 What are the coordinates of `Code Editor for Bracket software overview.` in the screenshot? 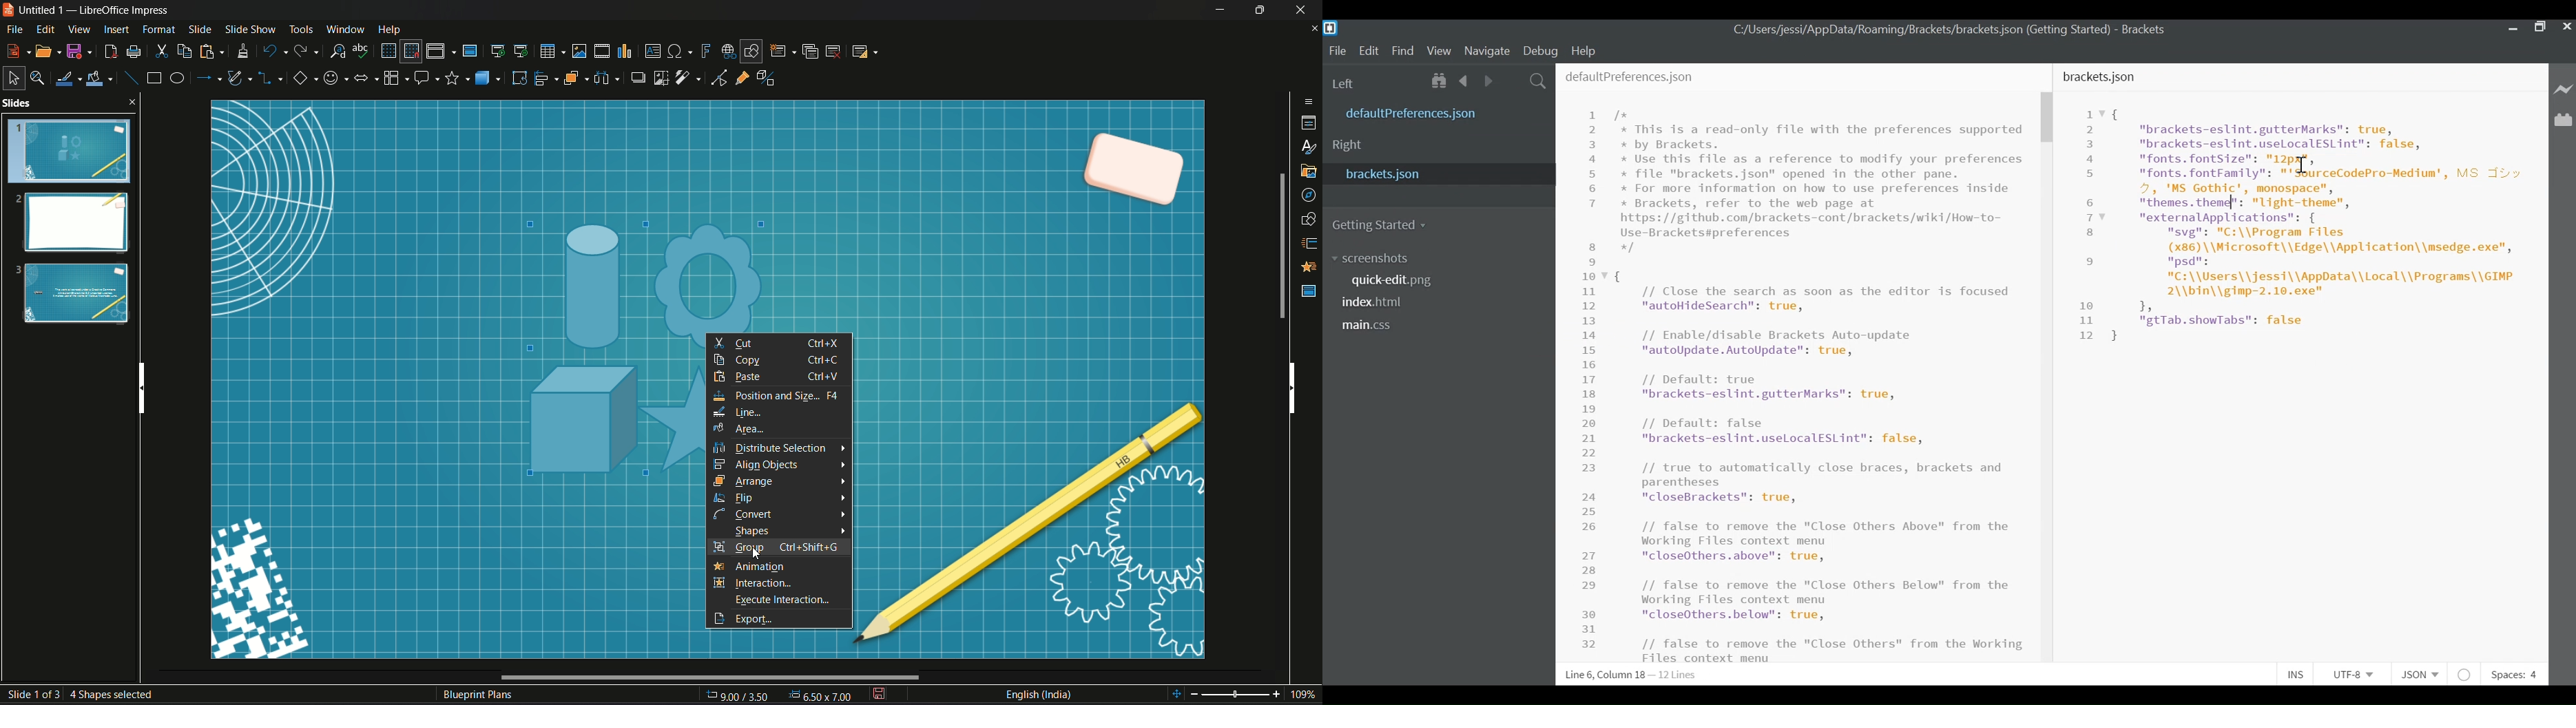 It's located at (2327, 225).